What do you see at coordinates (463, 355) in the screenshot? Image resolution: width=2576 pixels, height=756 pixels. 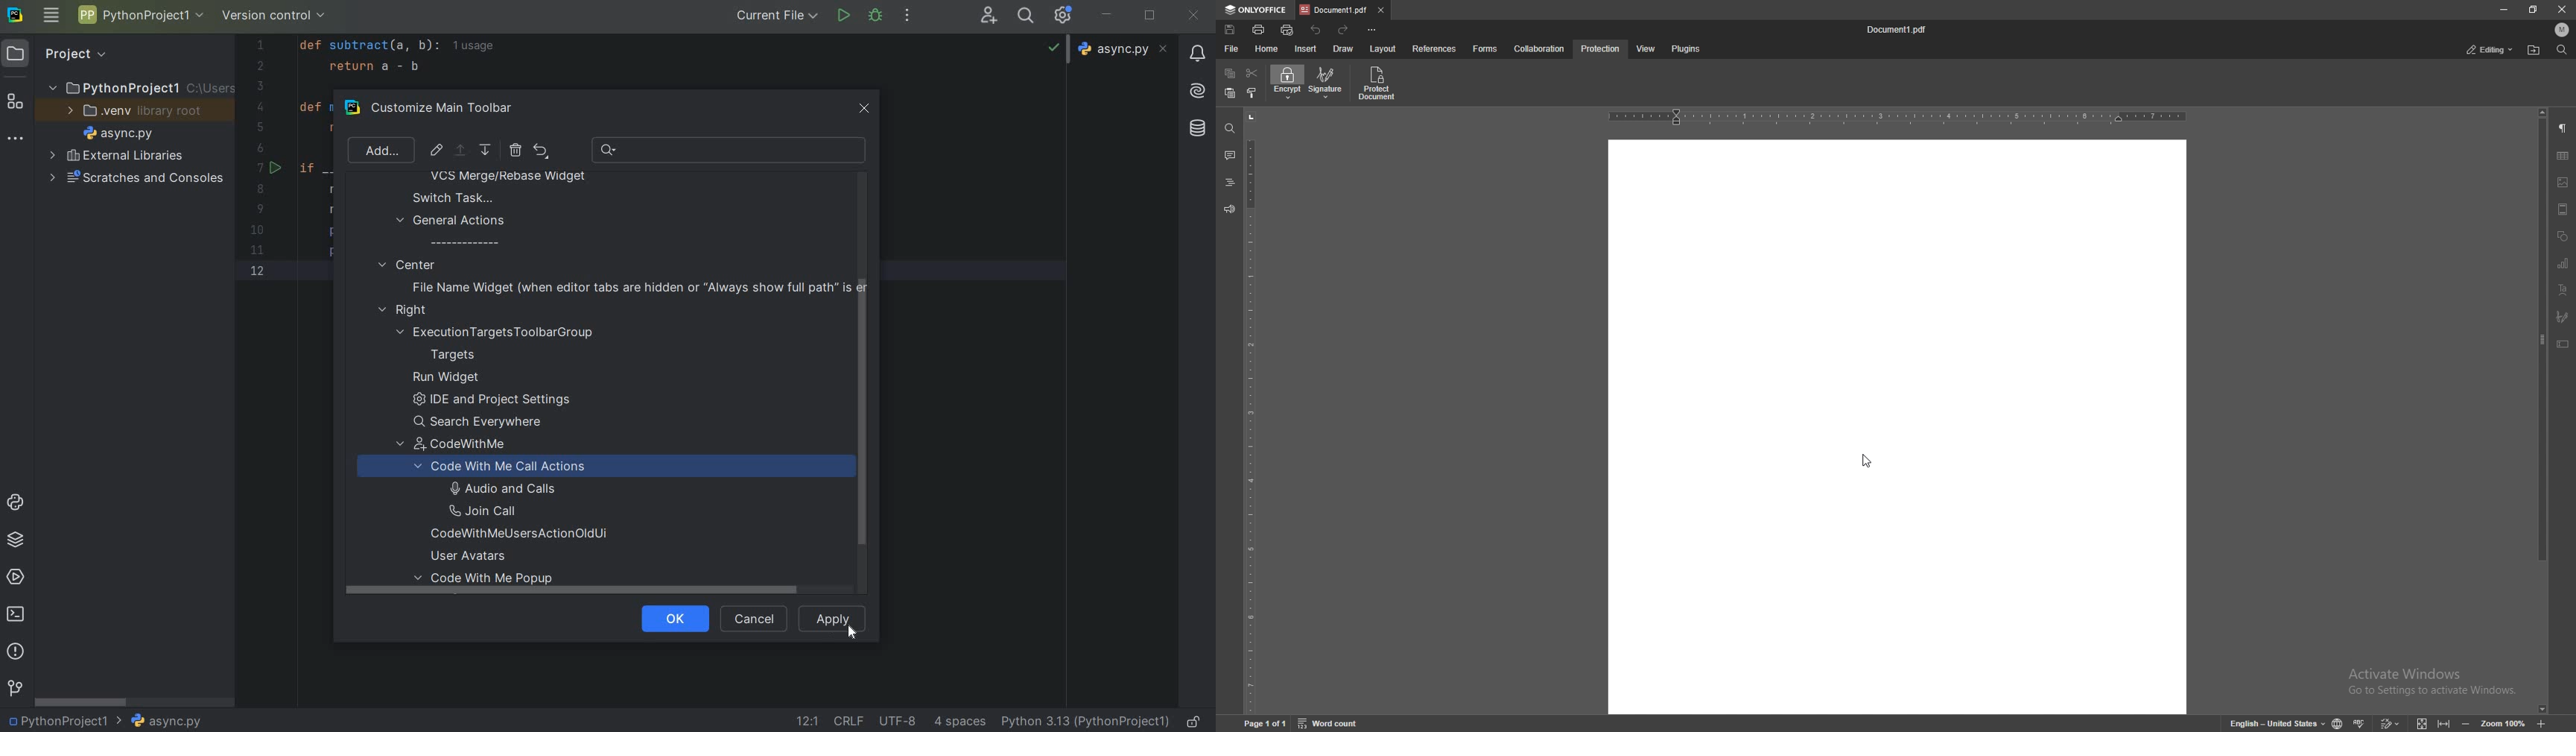 I see `targets` at bounding box center [463, 355].